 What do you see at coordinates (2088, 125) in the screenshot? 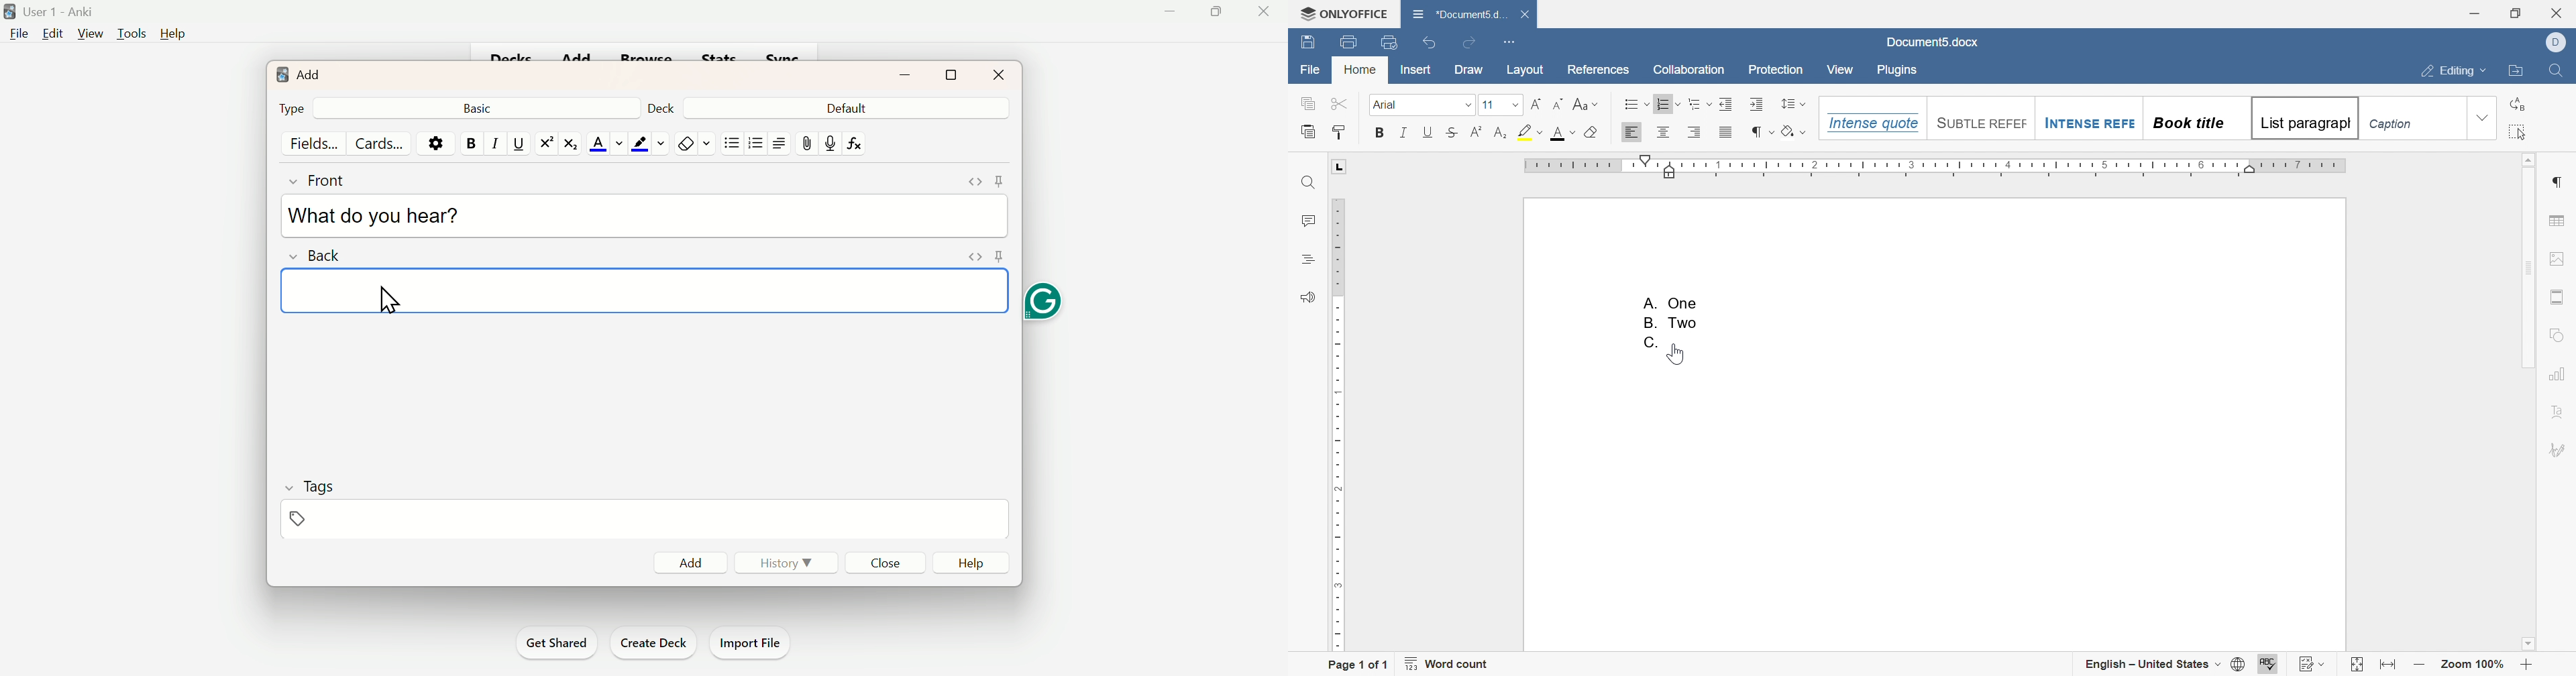
I see `Intense Refe` at bounding box center [2088, 125].